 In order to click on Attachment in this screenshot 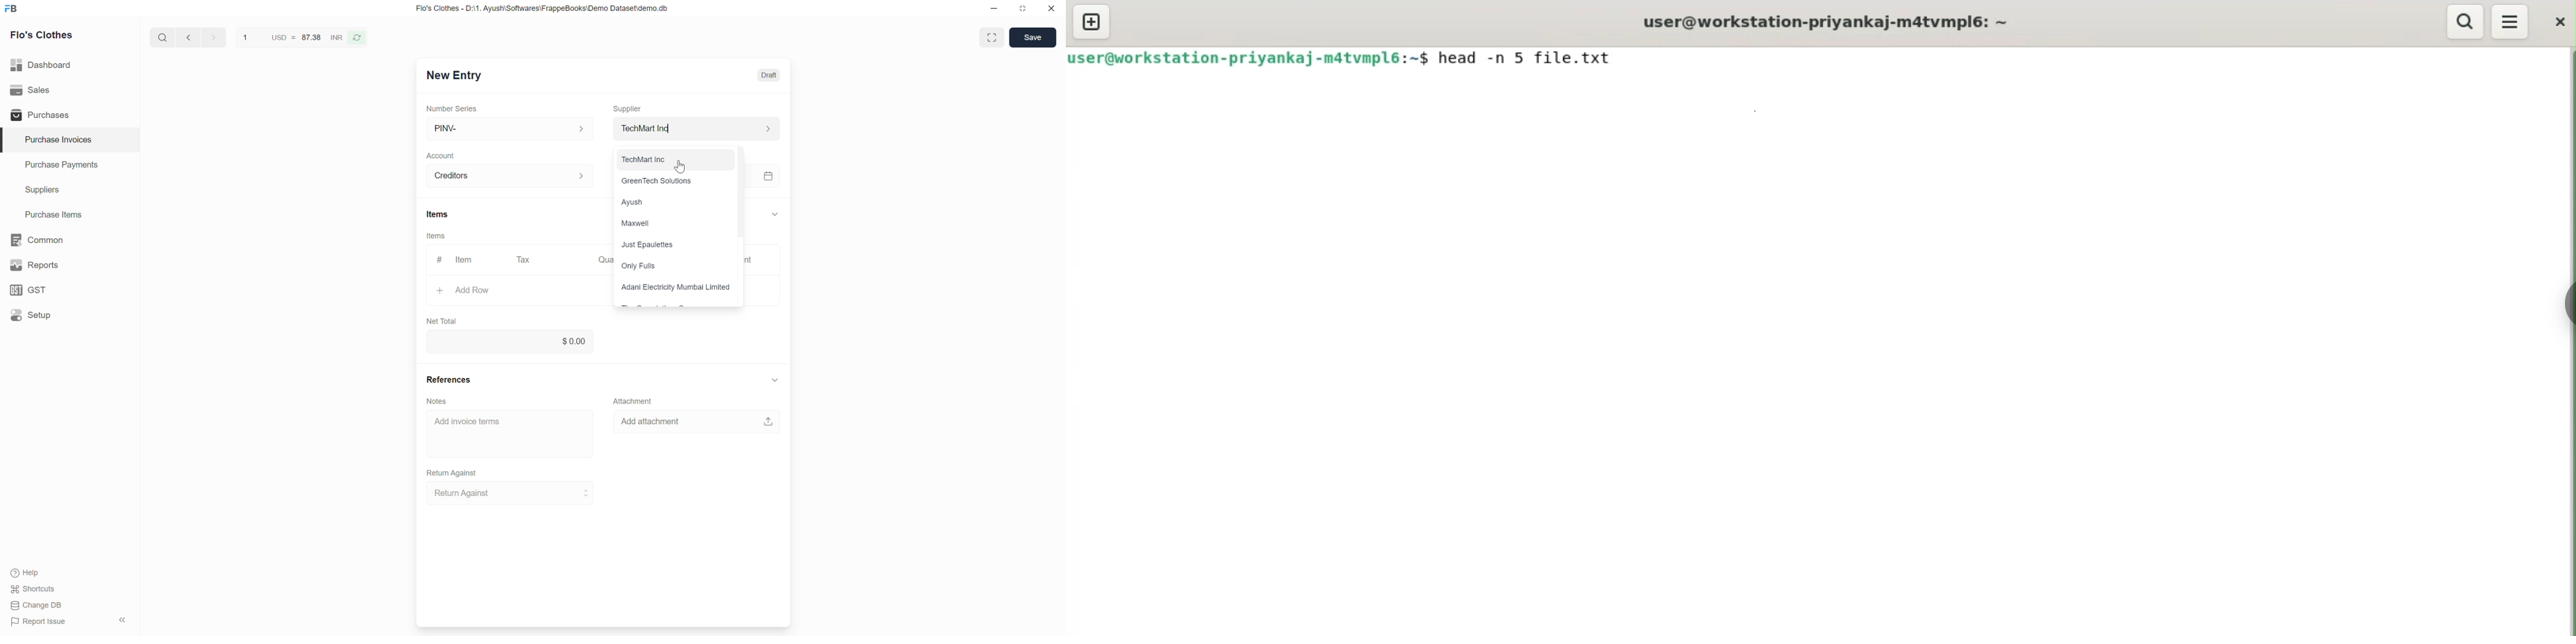, I will do `click(631, 399)`.